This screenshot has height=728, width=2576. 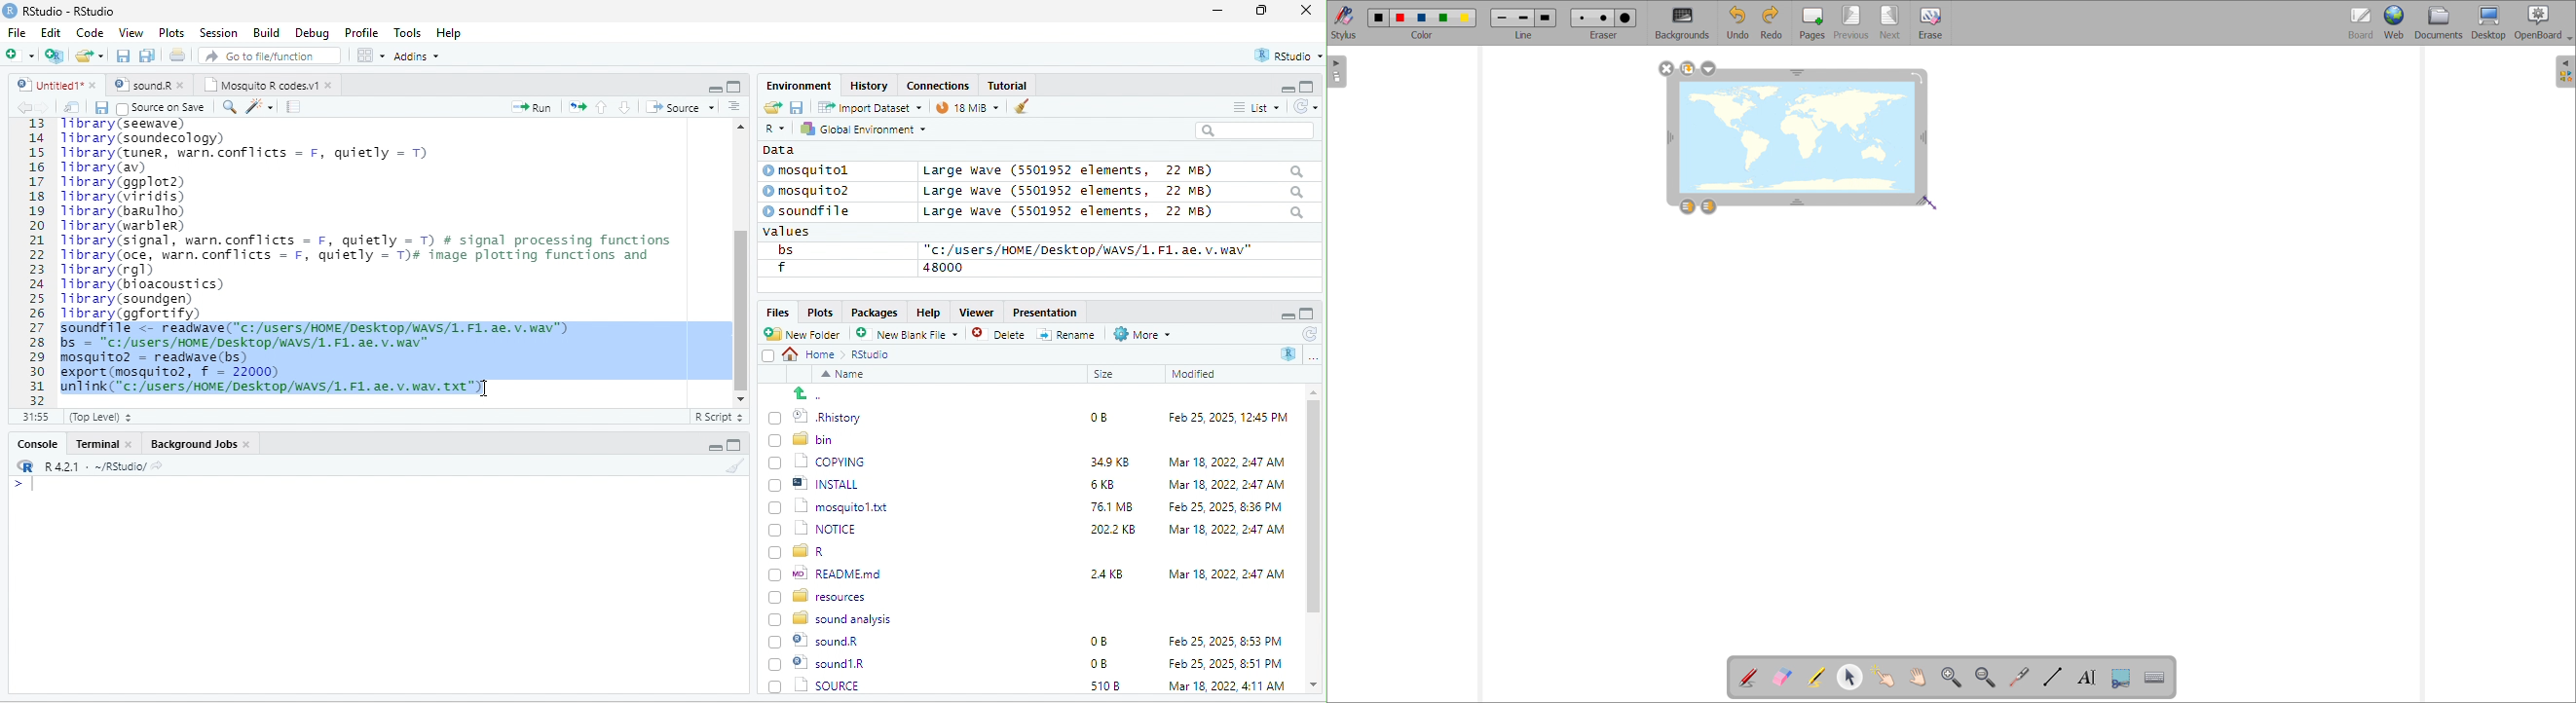 What do you see at coordinates (370, 56) in the screenshot?
I see `view` at bounding box center [370, 56].